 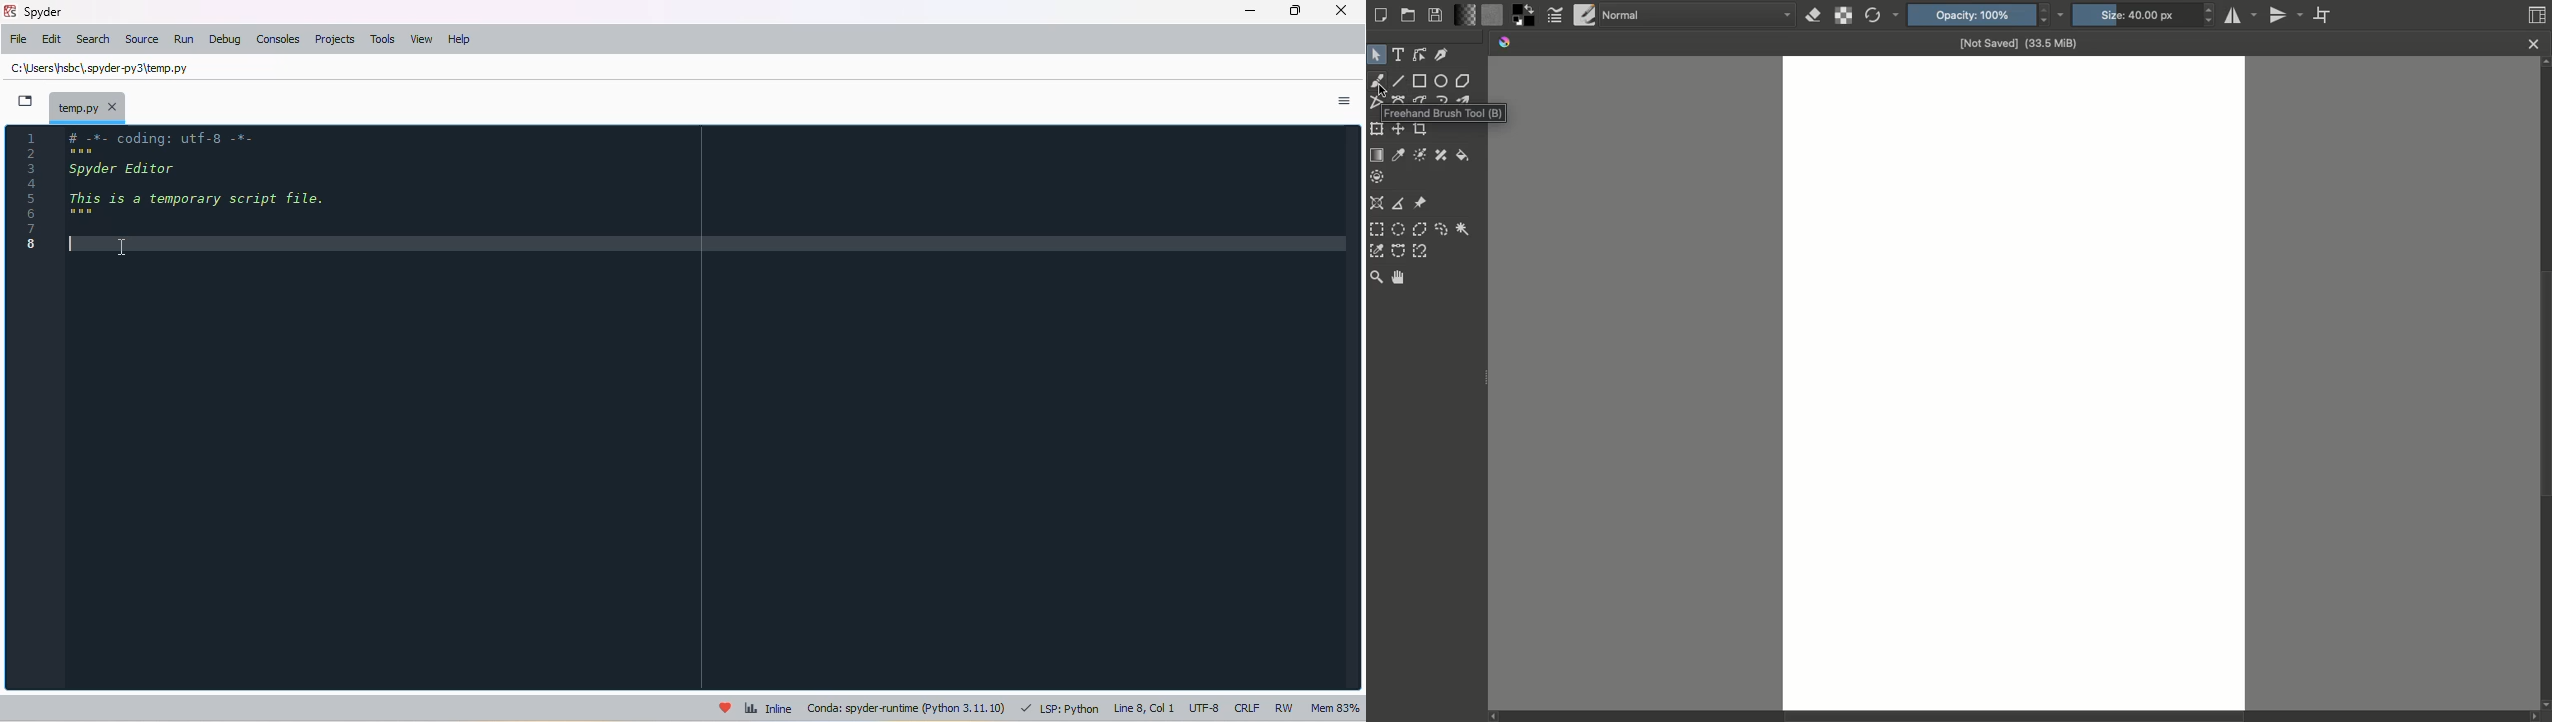 What do you see at coordinates (101, 67) in the screenshot?
I see `temporary file` at bounding box center [101, 67].